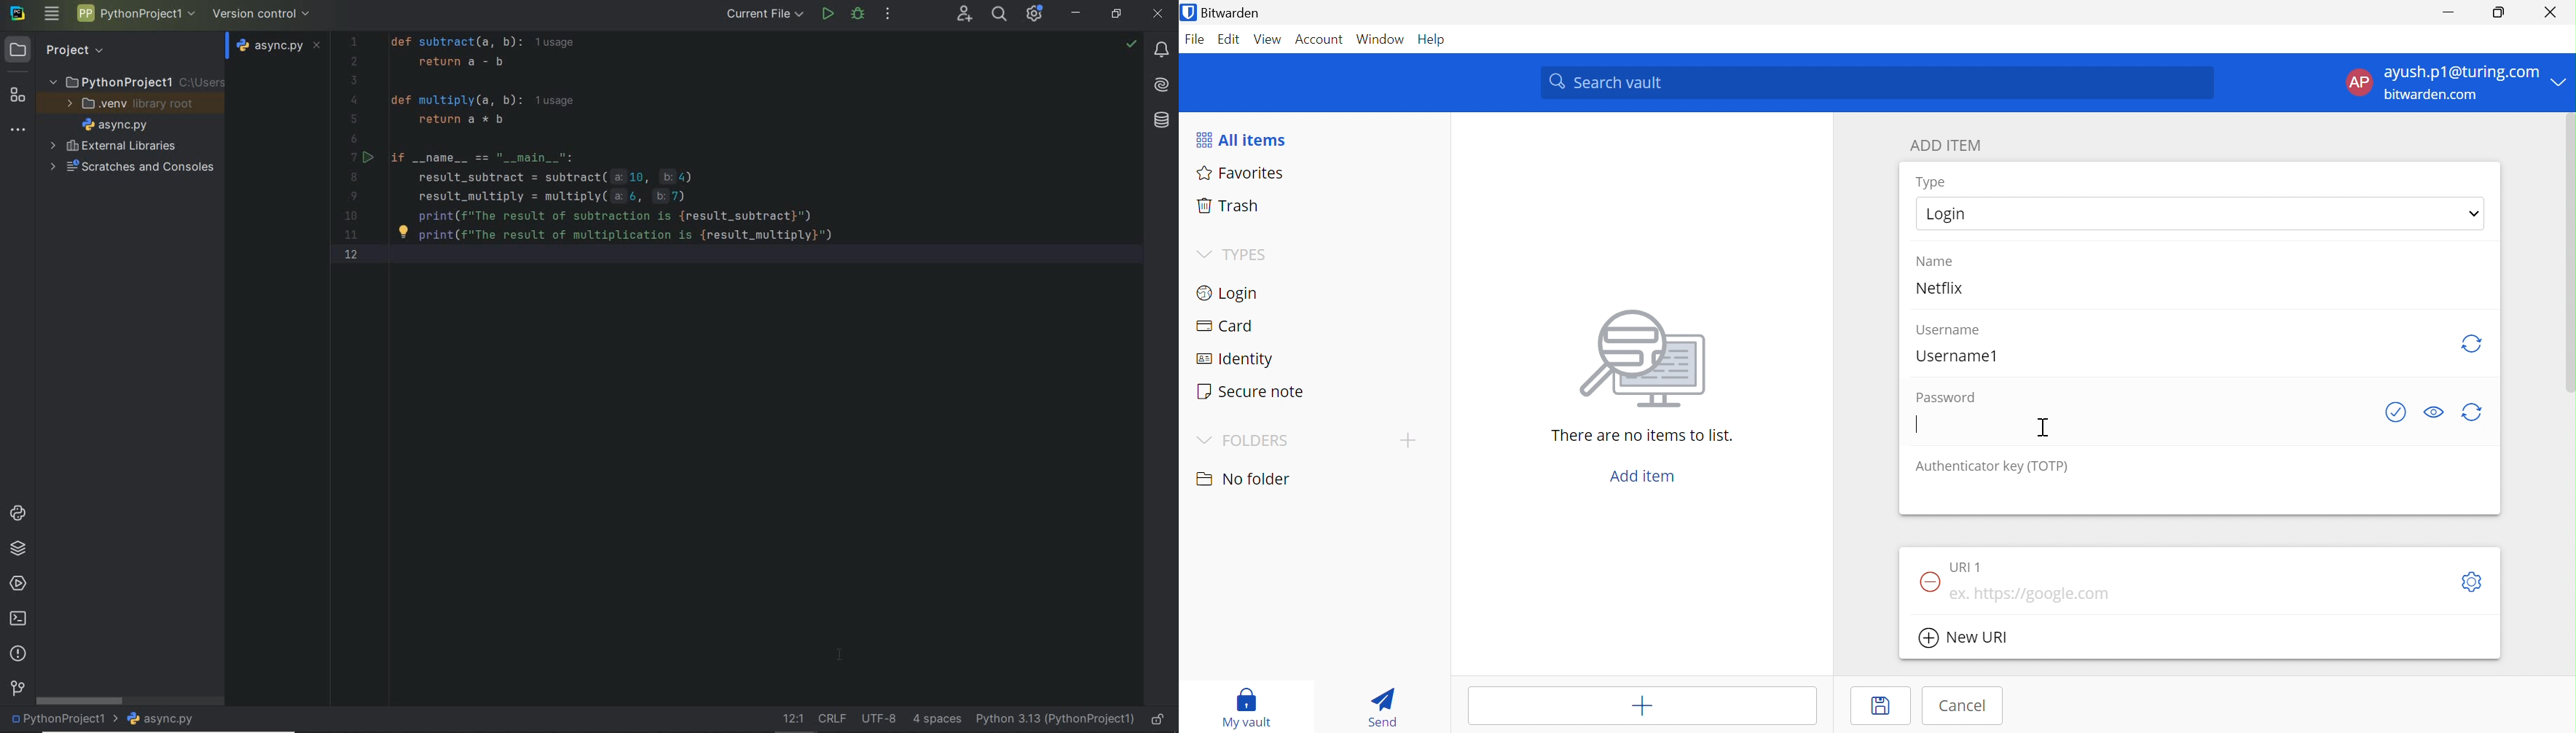 The image size is (2576, 756). What do you see at coordinates (1381, 39) in the screenshot?
I see `Window` at bounding box center [1381, 39].